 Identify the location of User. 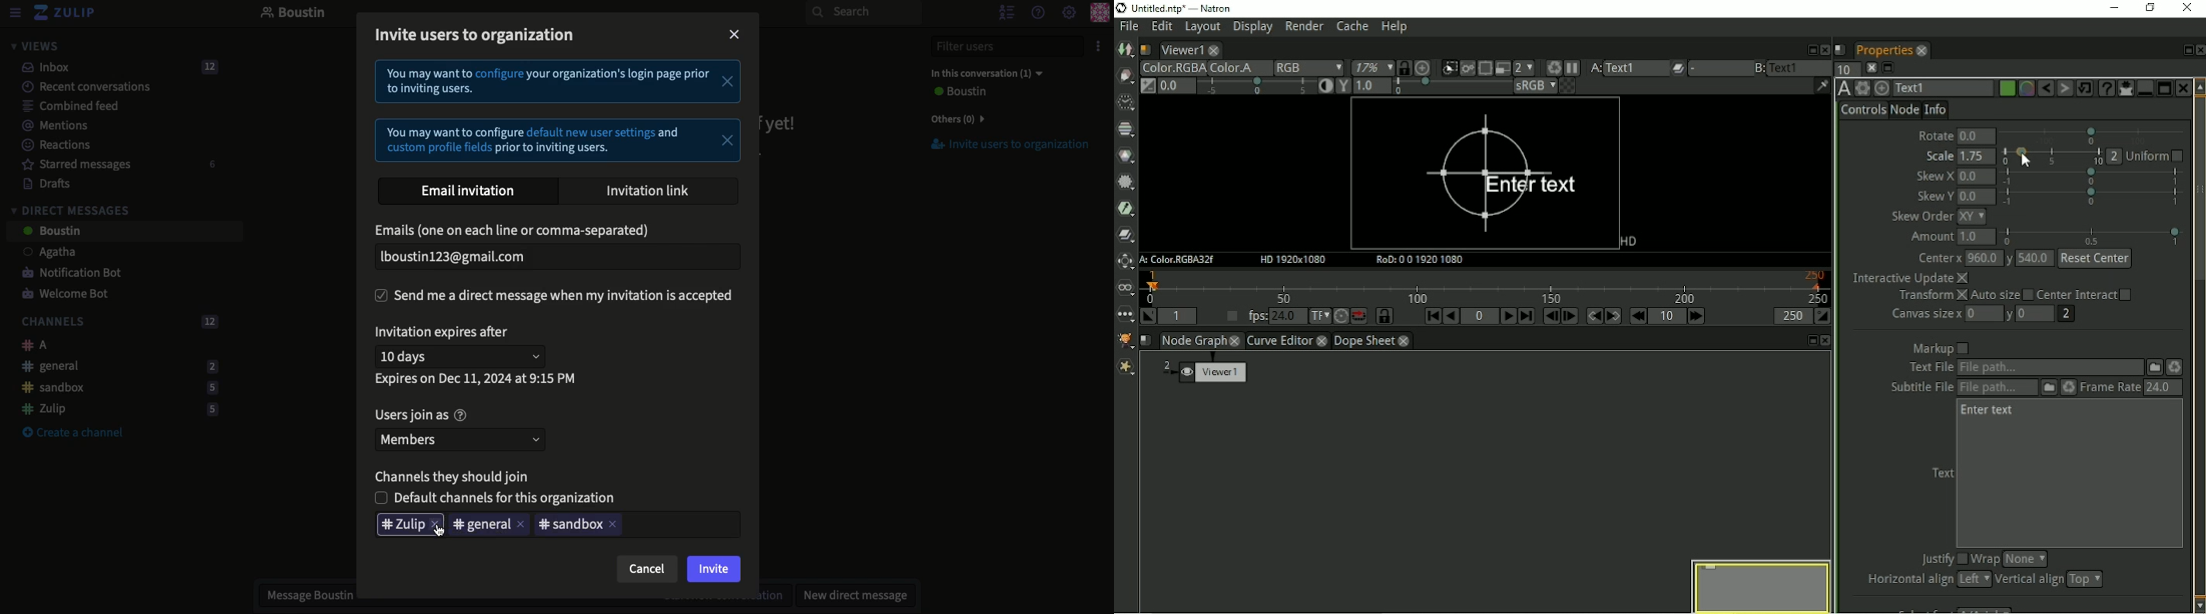
(958, 92).